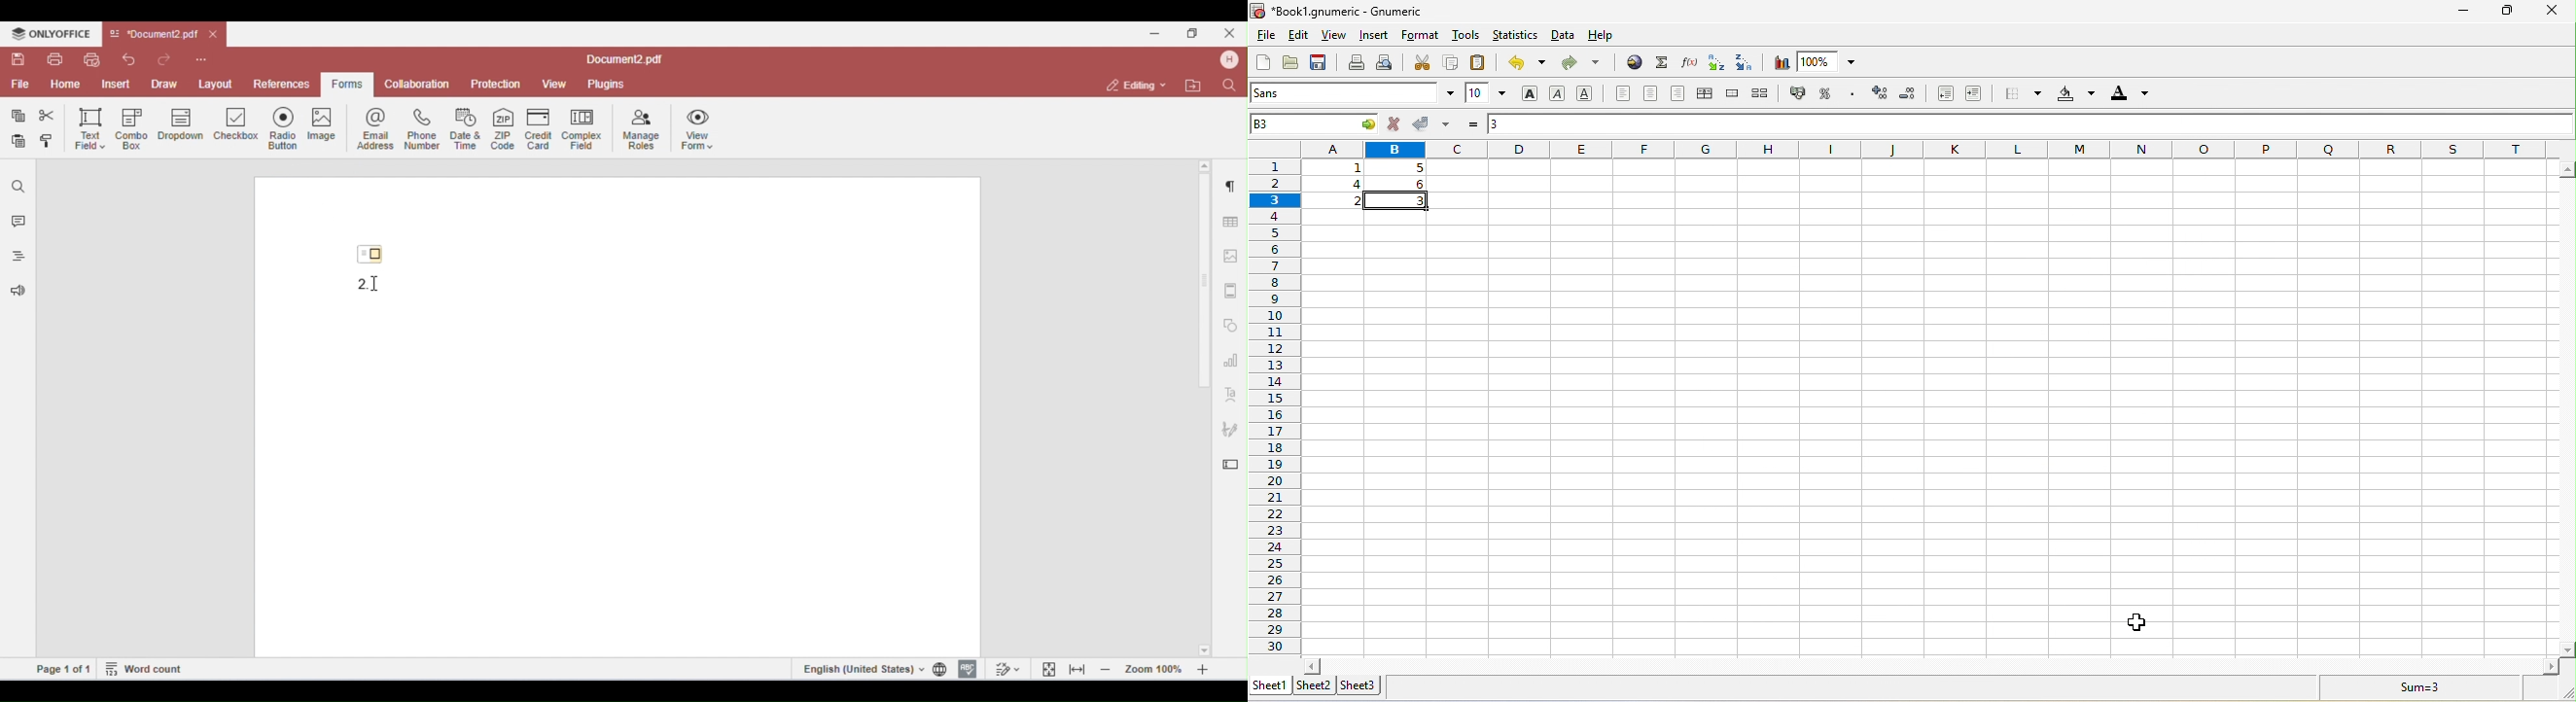 The image size is (2576, 728). Describe the element at coordinates (1347, 11) in the screenshot. I see `book 1 gnumeric- gnumeric` at that location.